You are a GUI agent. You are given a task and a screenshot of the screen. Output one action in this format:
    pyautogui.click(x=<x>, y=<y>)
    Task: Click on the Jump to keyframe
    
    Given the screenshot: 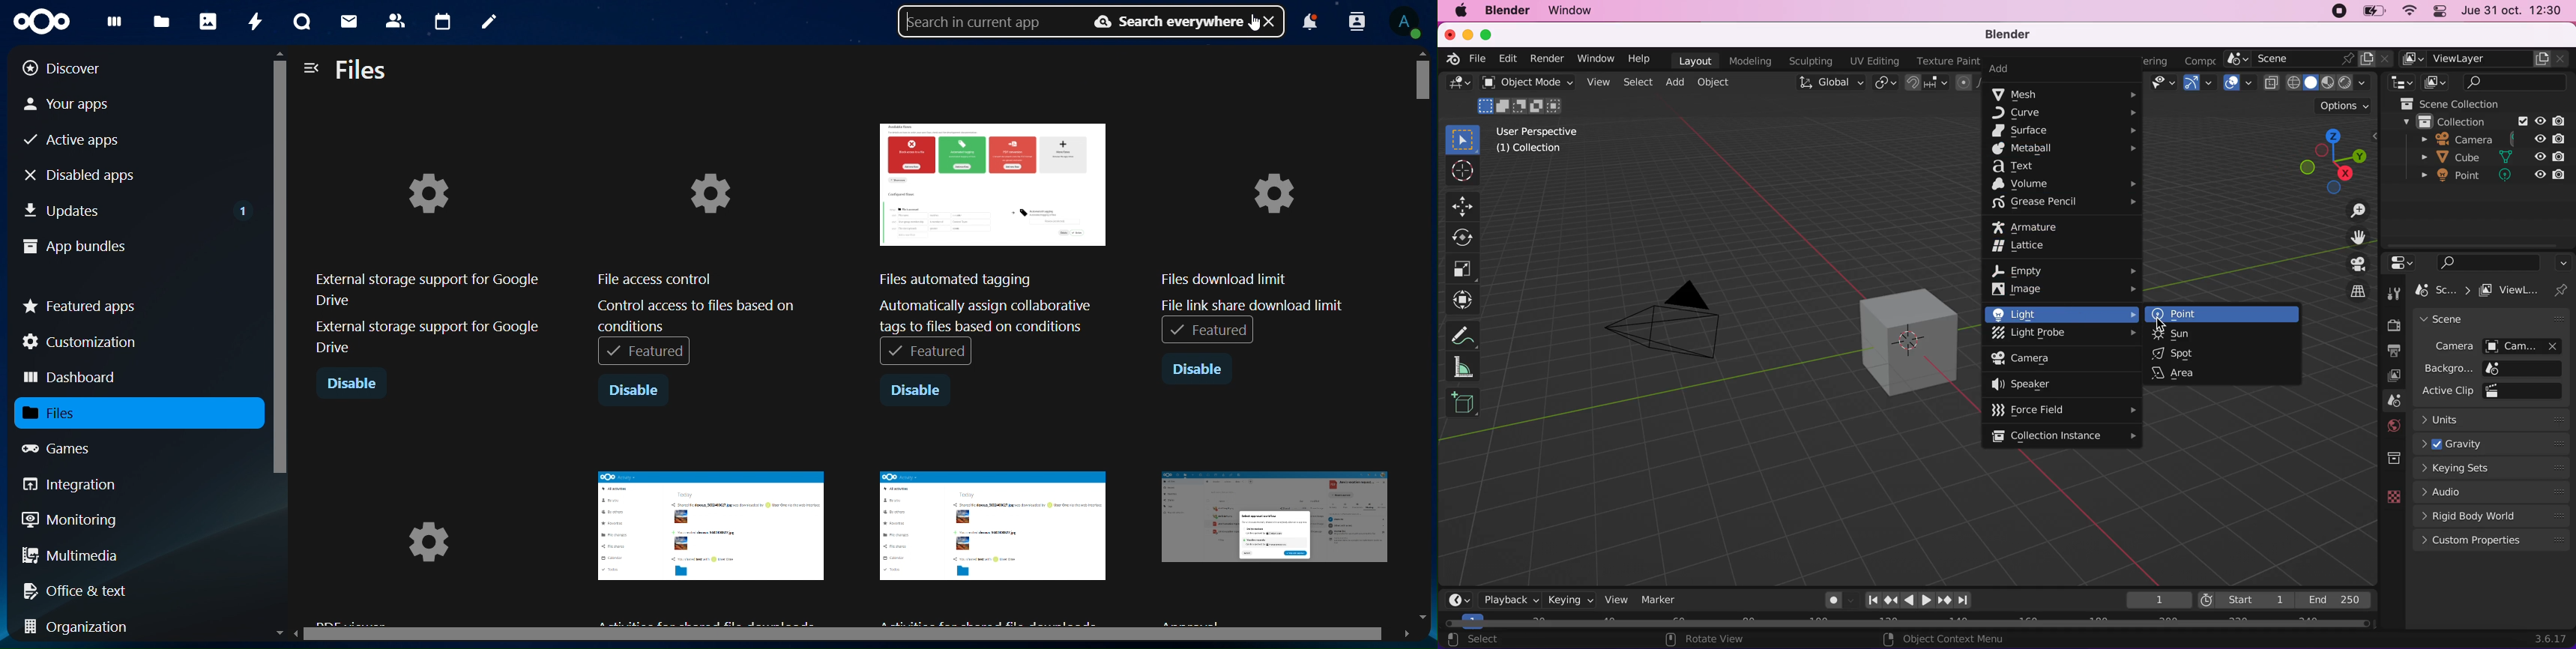 What is the action you would take?
    pyautogui.click(x=1890, y=601)
    